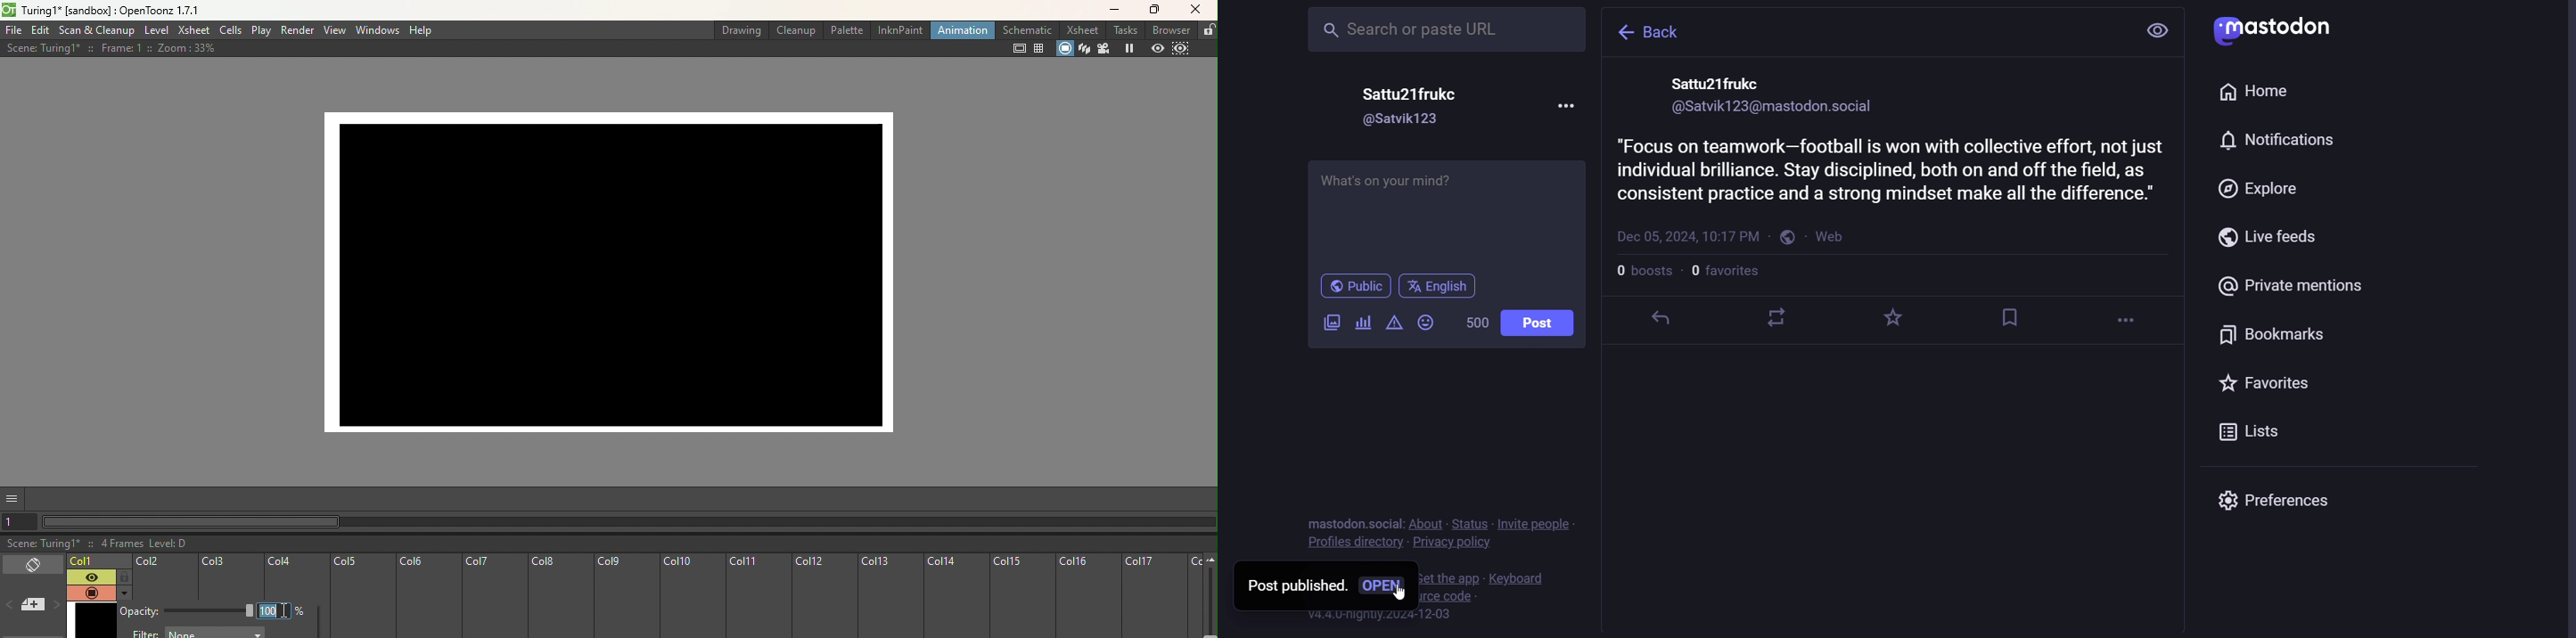  I want to click on version, so click(1382, 617).